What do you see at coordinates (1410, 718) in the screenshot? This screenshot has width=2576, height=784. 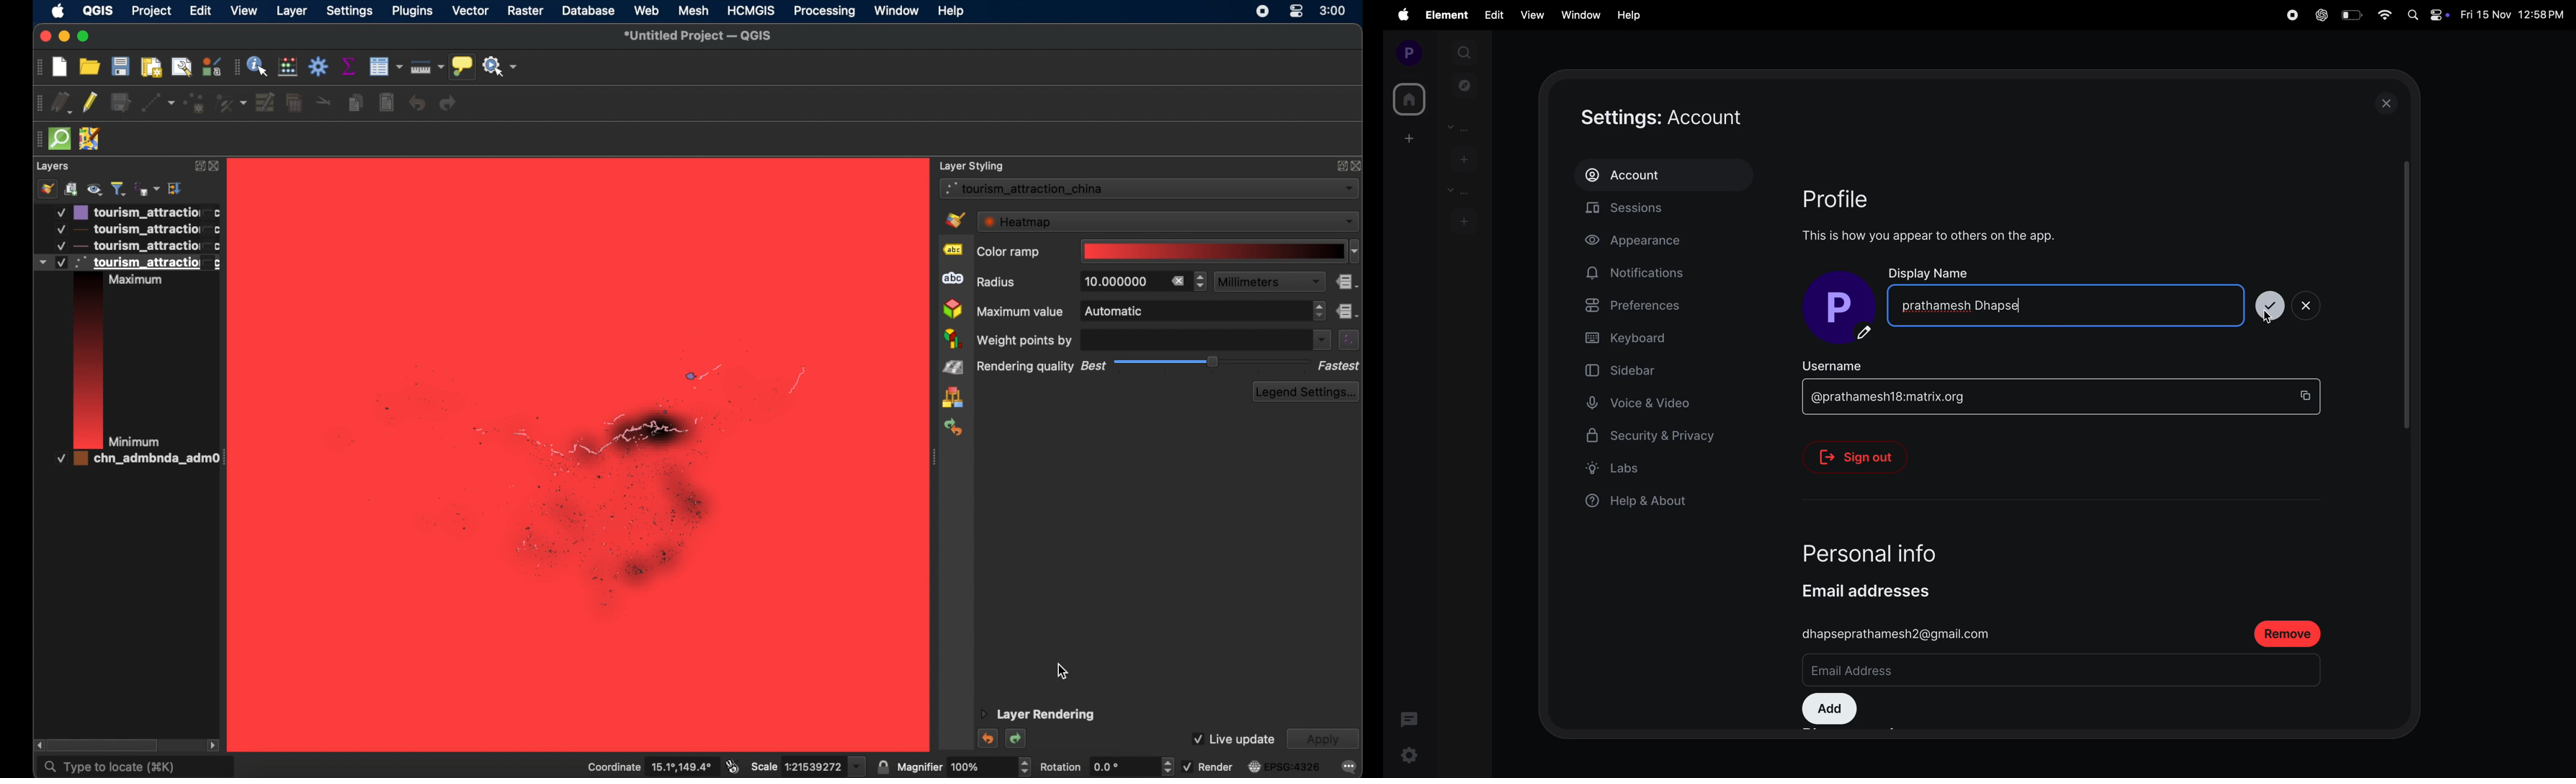 I see `threads` at bounding box center [1410, 718].